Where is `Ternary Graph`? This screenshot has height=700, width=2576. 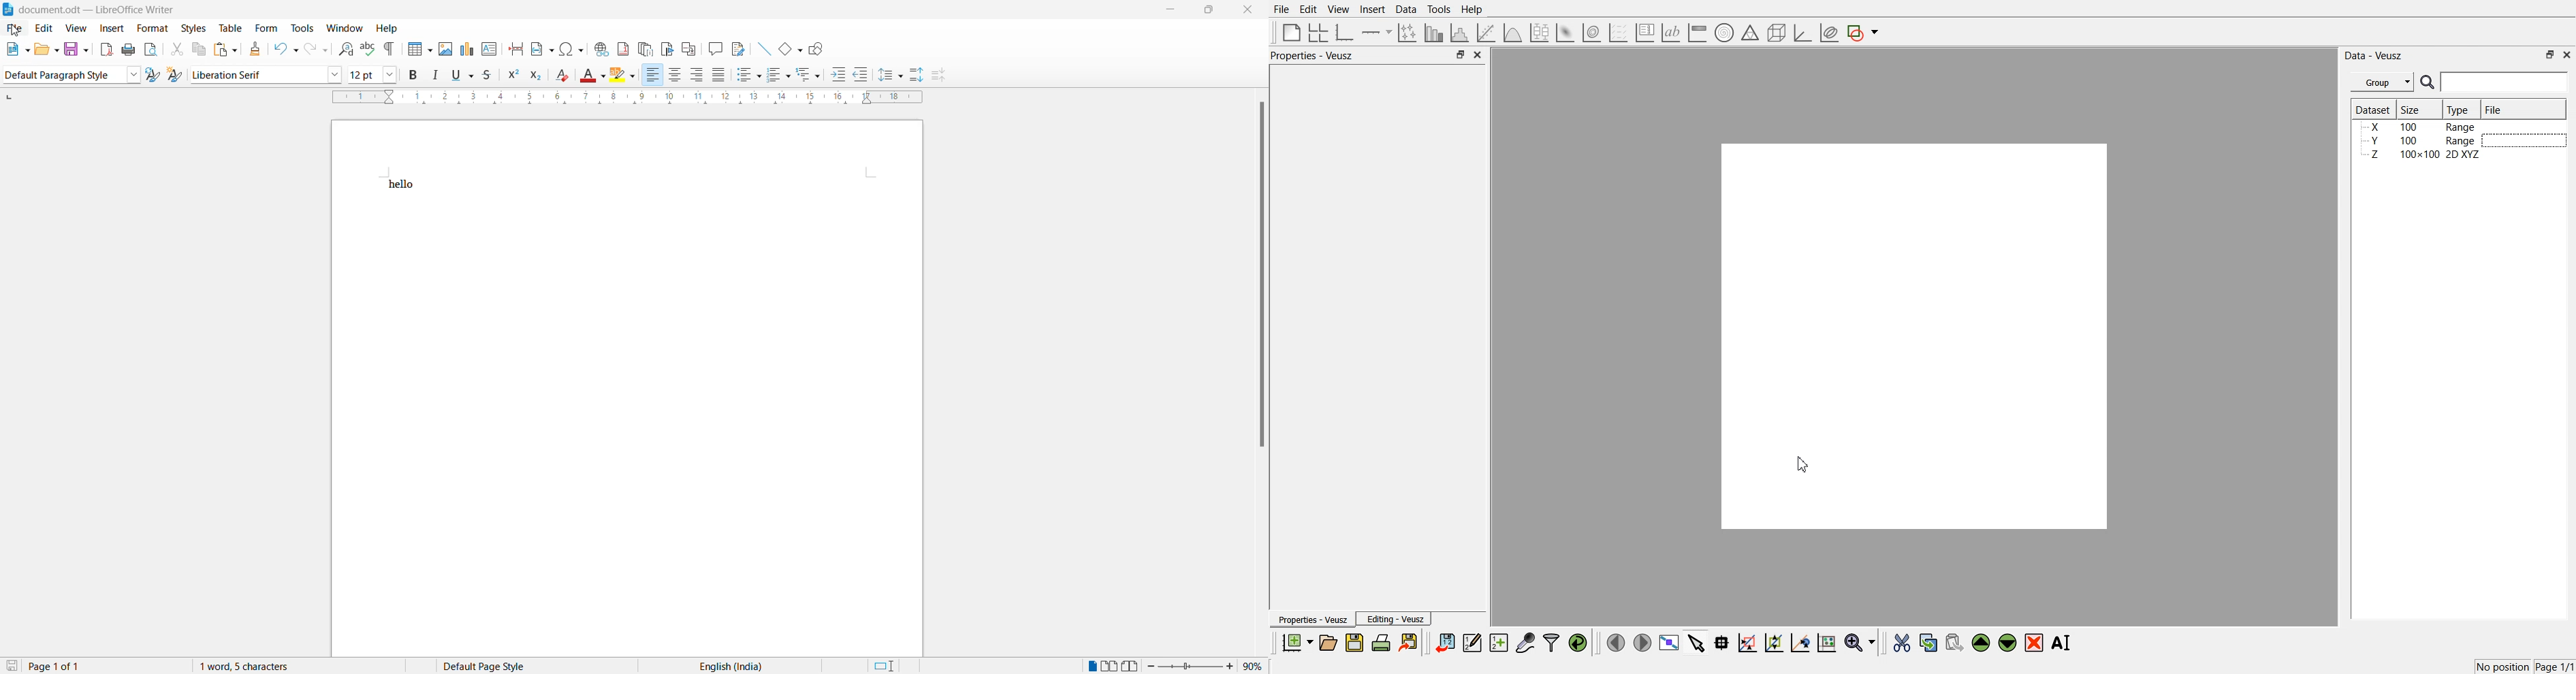 Ternary Graph is located at coordinates (1750, 32).